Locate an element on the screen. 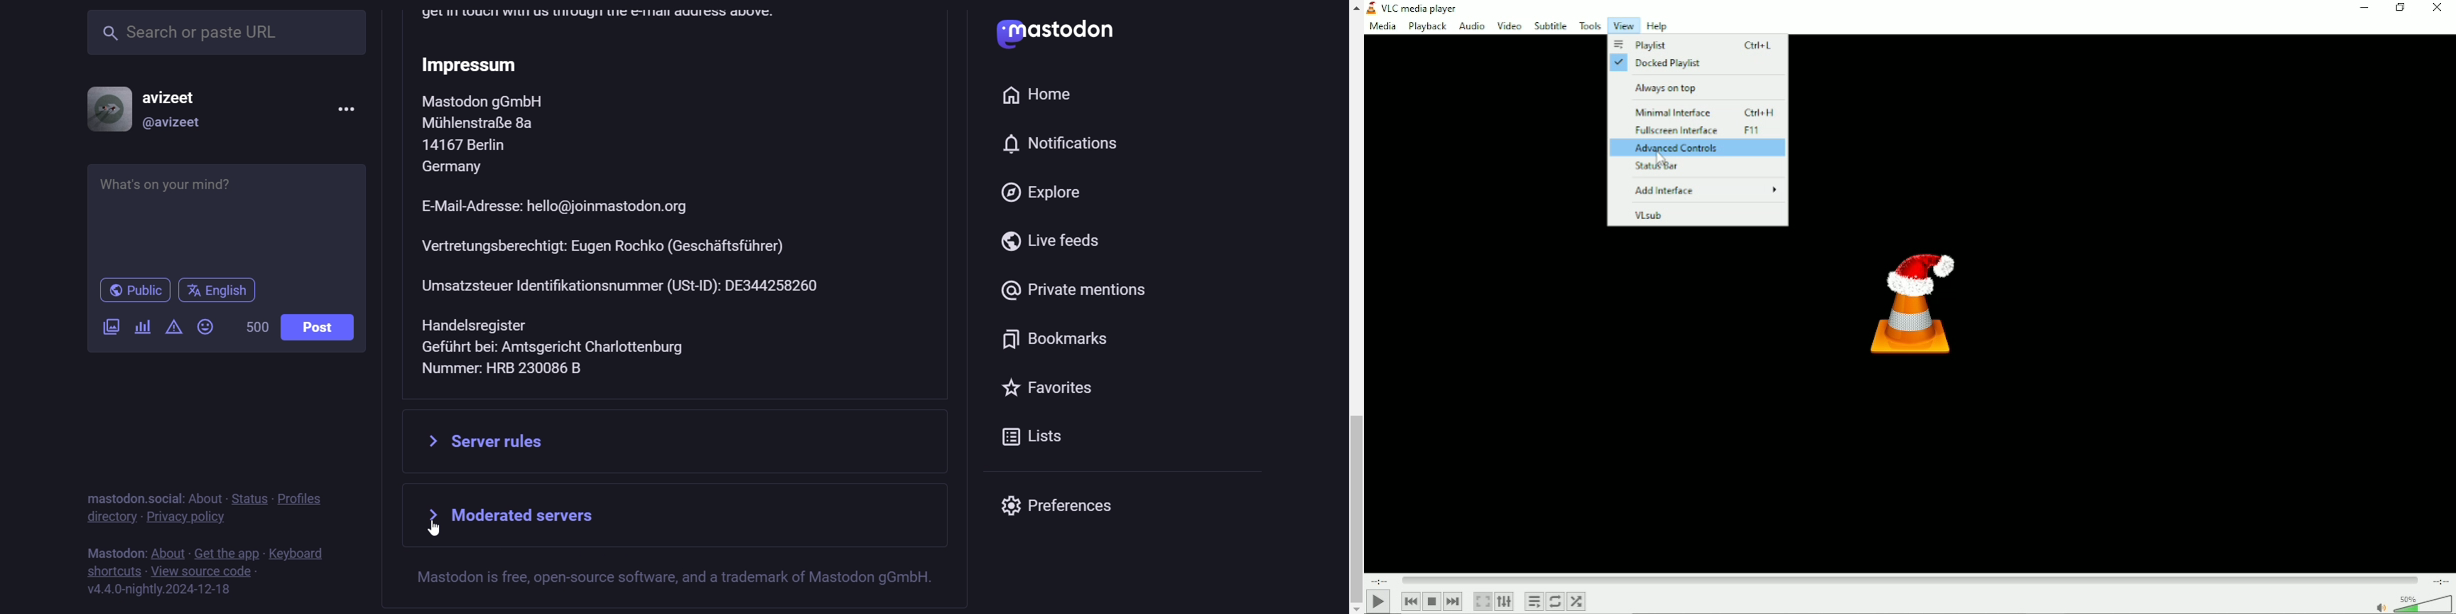 Image resolution: width=2464 pixels, height=616 pixels. add emojis is located at coordinates (209, 326).